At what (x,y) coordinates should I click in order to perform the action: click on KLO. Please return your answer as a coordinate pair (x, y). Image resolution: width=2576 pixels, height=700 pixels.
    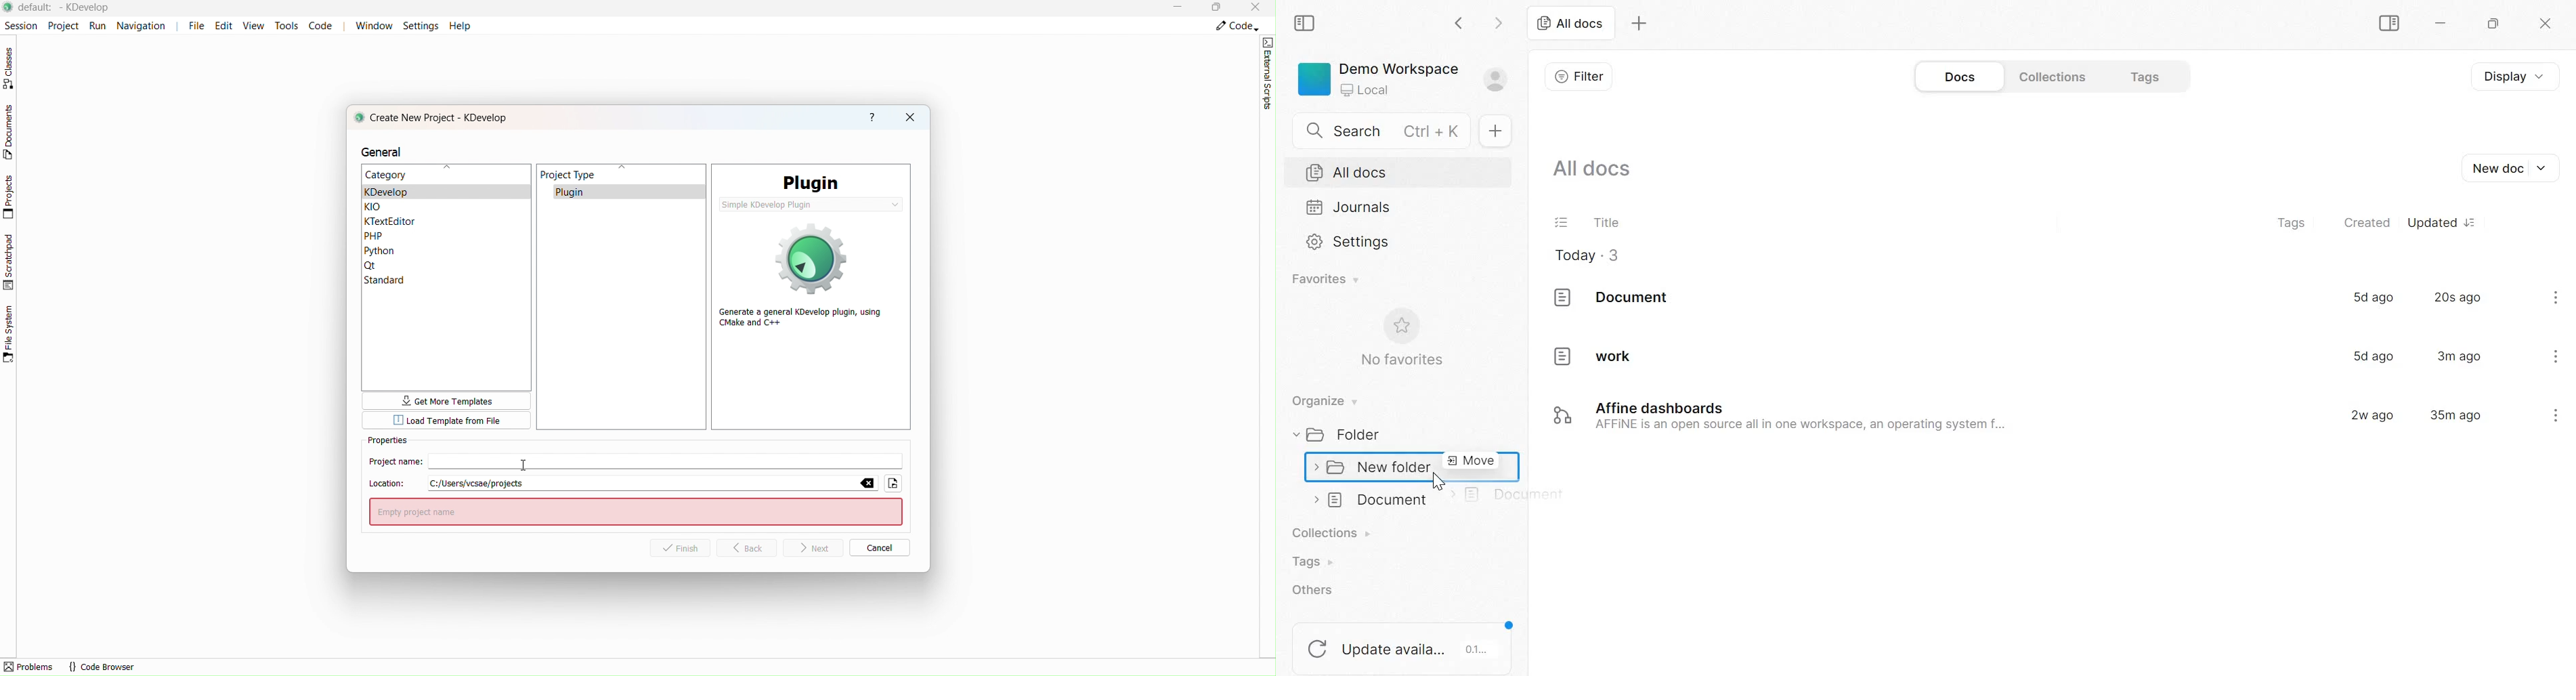
    Looking at the image, I should click on (387, 206).